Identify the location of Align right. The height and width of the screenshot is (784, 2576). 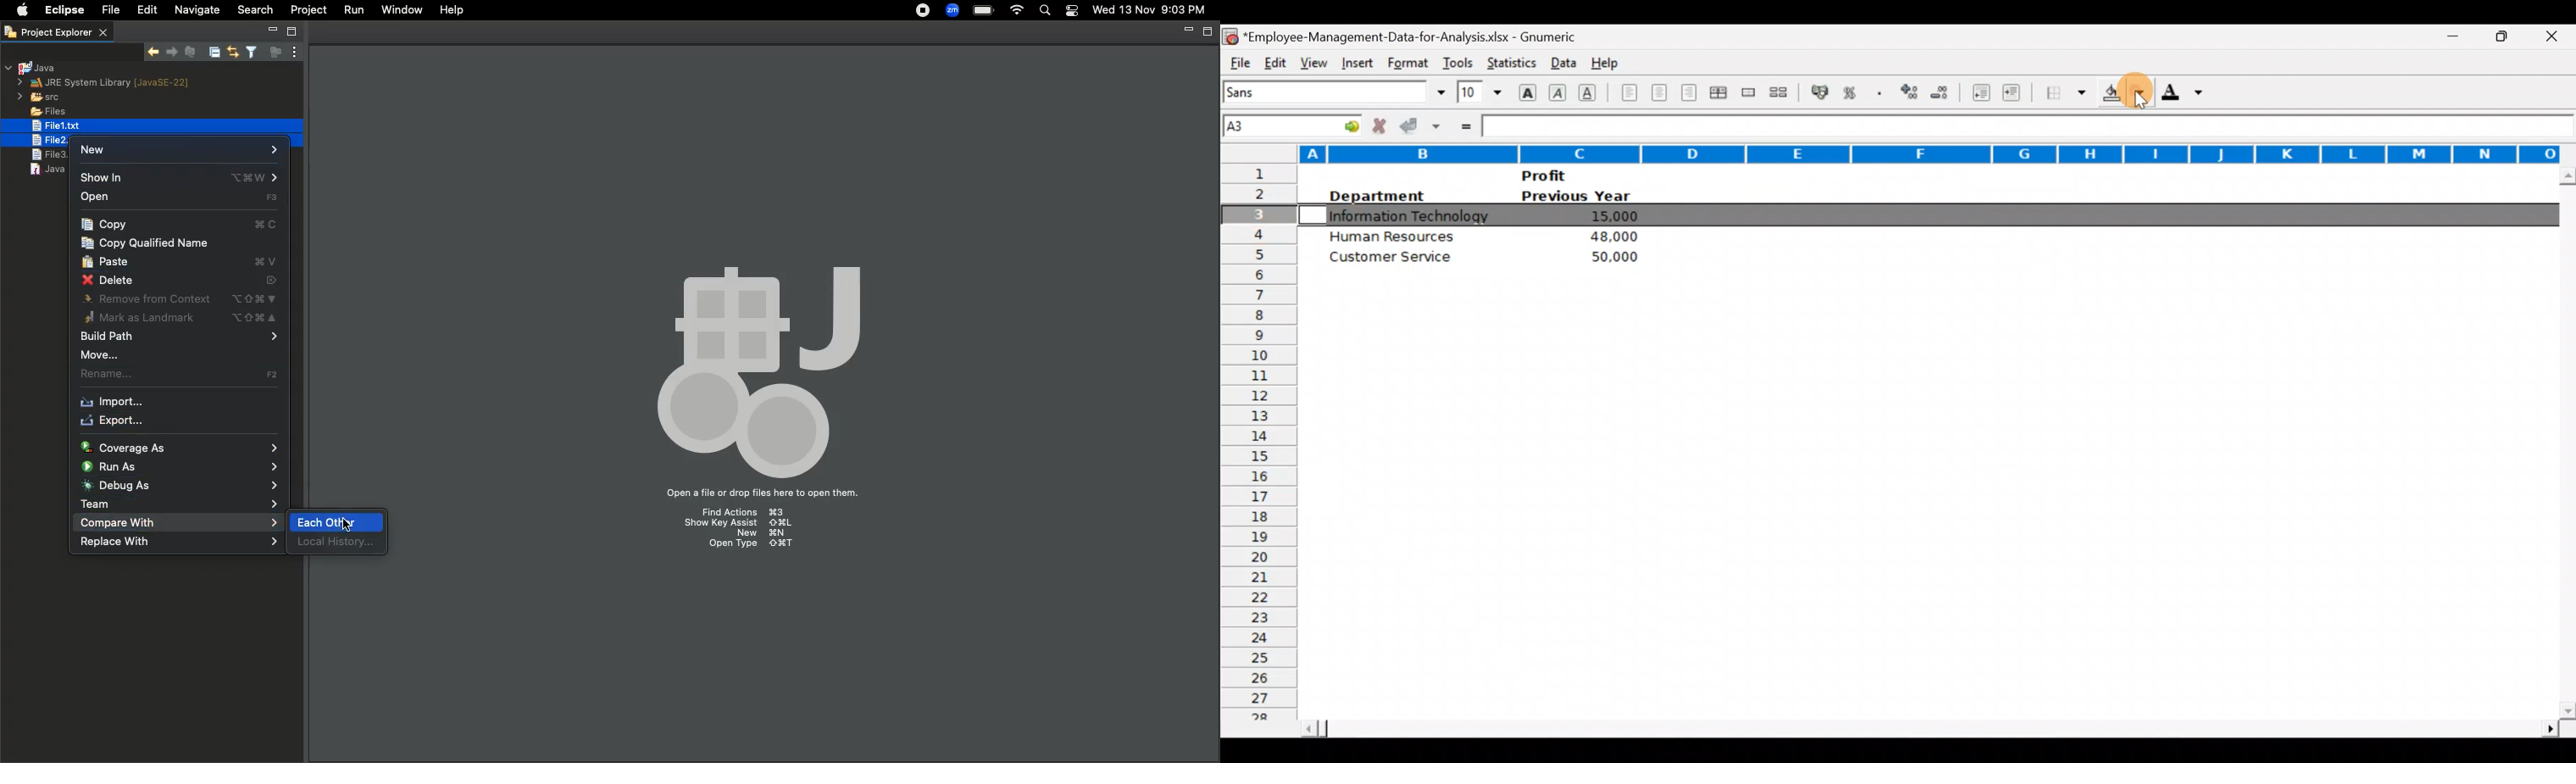
(1691, 93).